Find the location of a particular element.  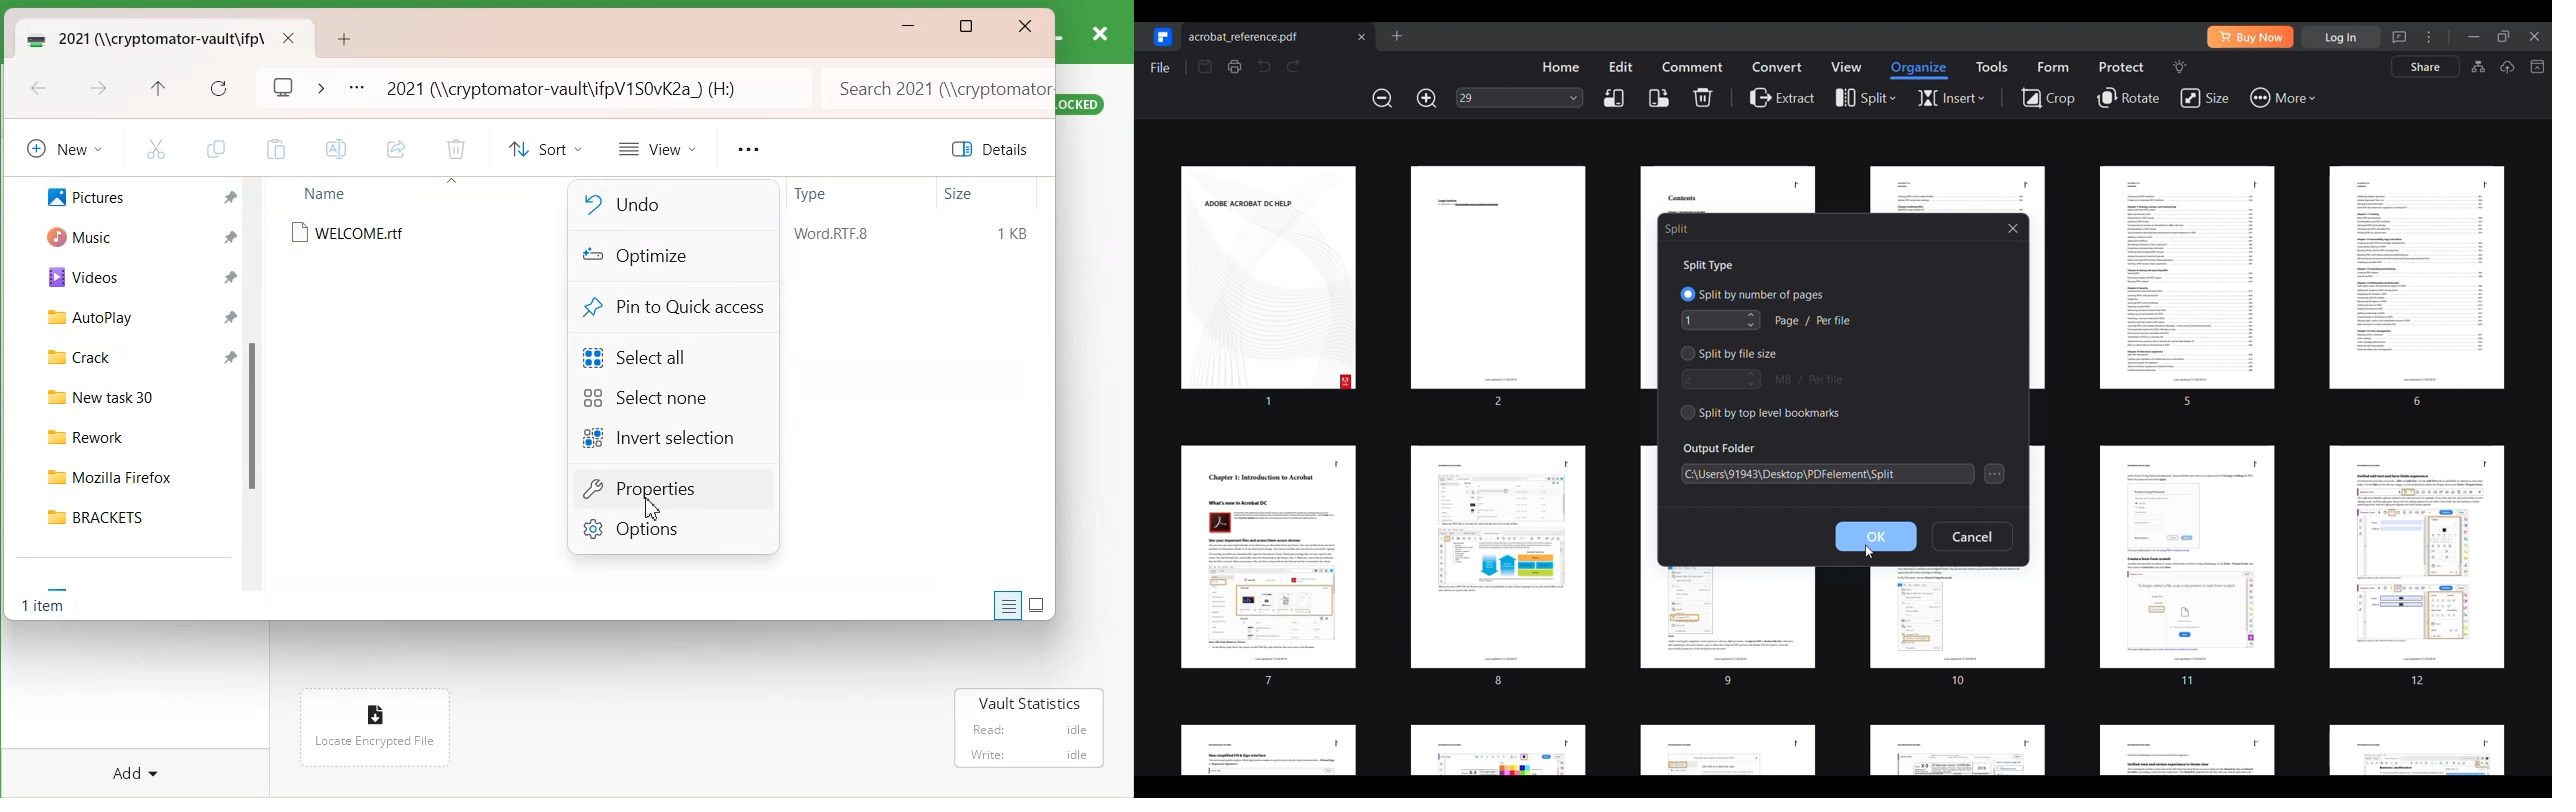

Pin a file is located at coordinates (230, 237).